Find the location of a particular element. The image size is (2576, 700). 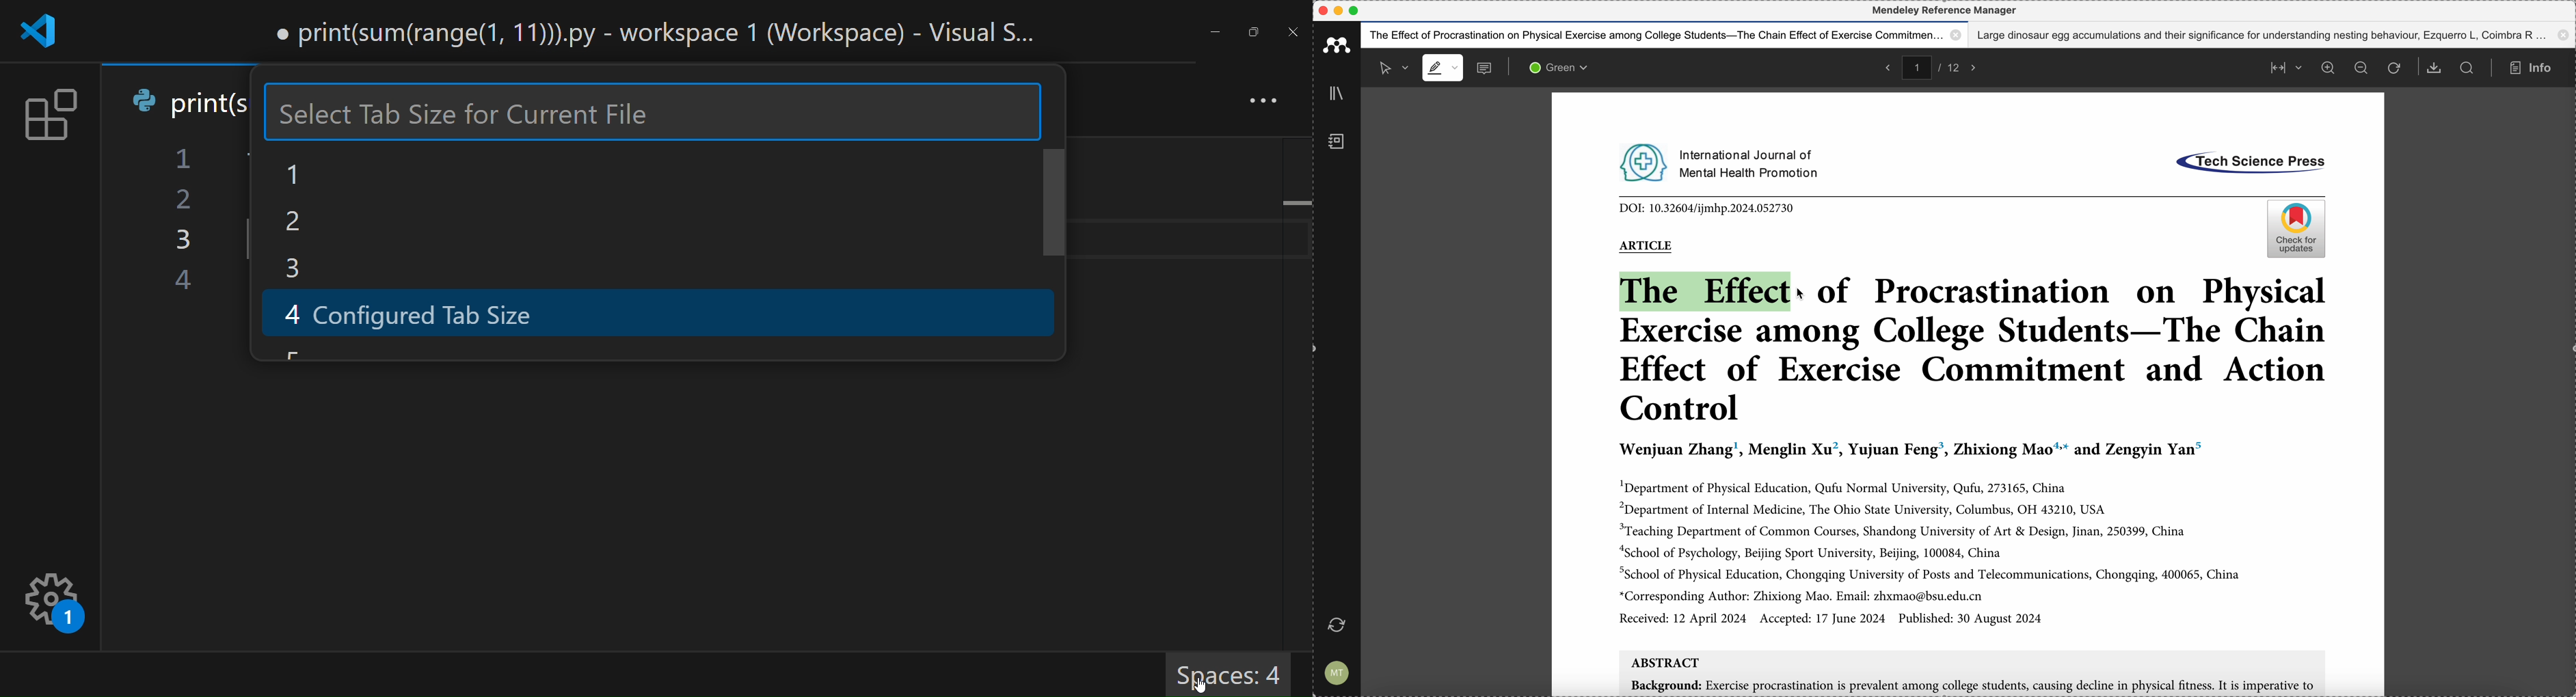

pdf opened is located at coordinates (2097, 395).